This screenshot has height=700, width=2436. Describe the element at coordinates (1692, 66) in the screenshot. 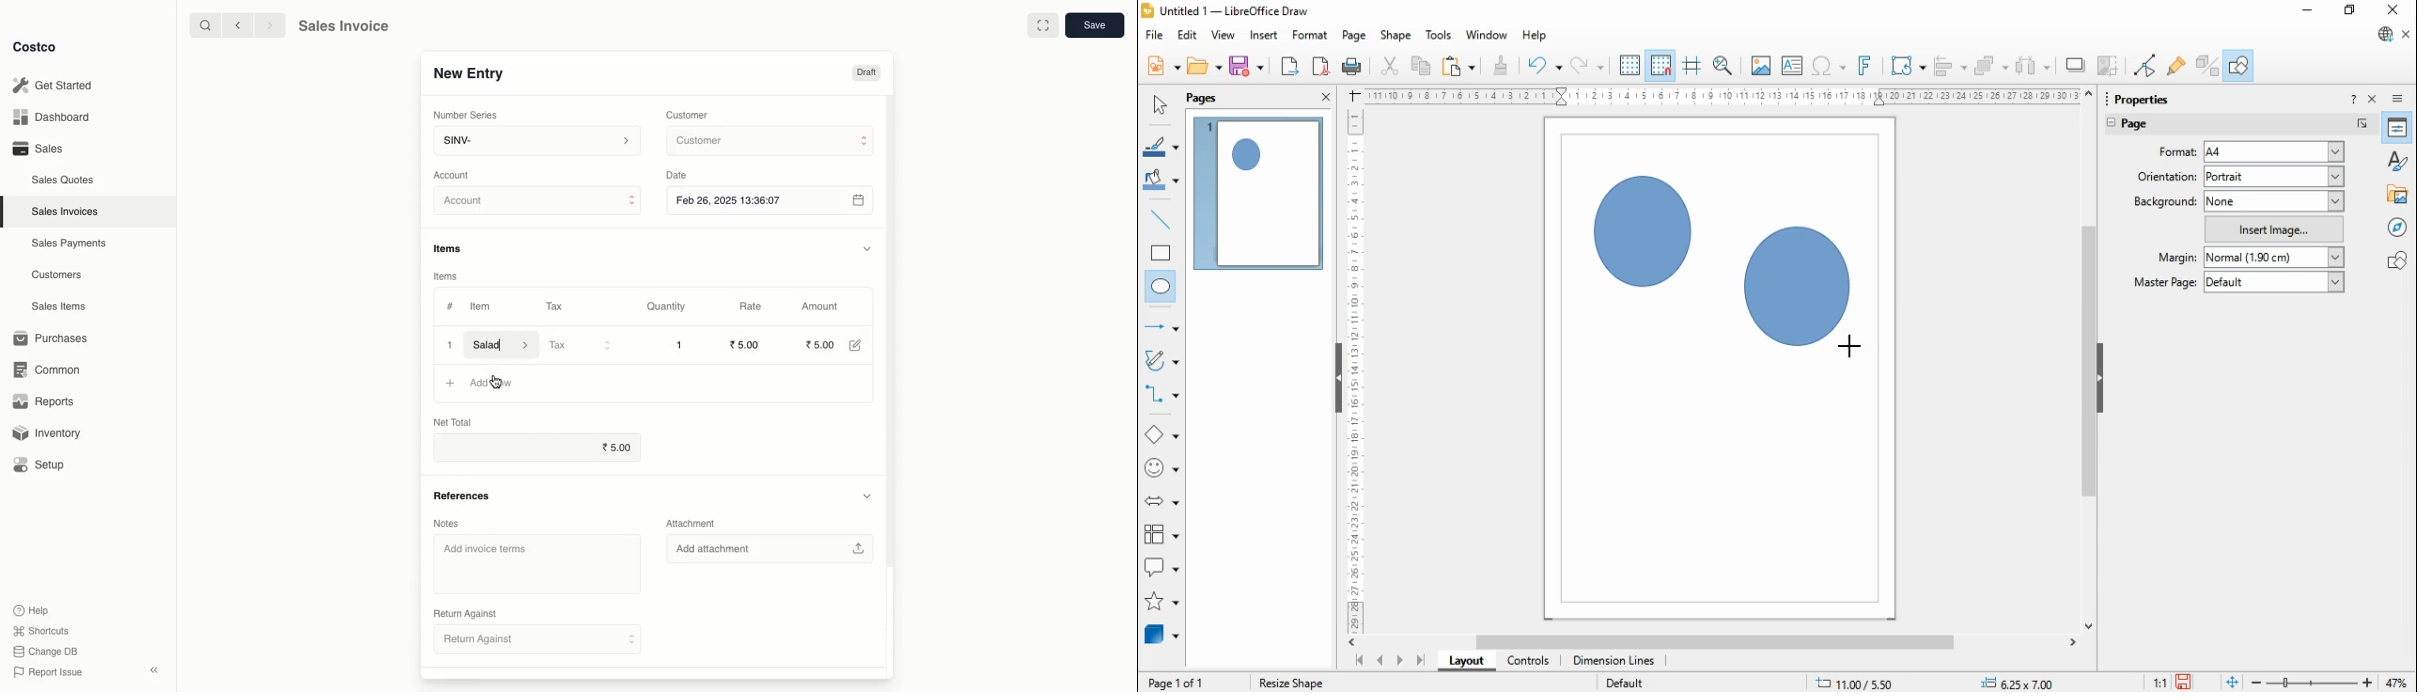

I see `helplines while moving` at that location.